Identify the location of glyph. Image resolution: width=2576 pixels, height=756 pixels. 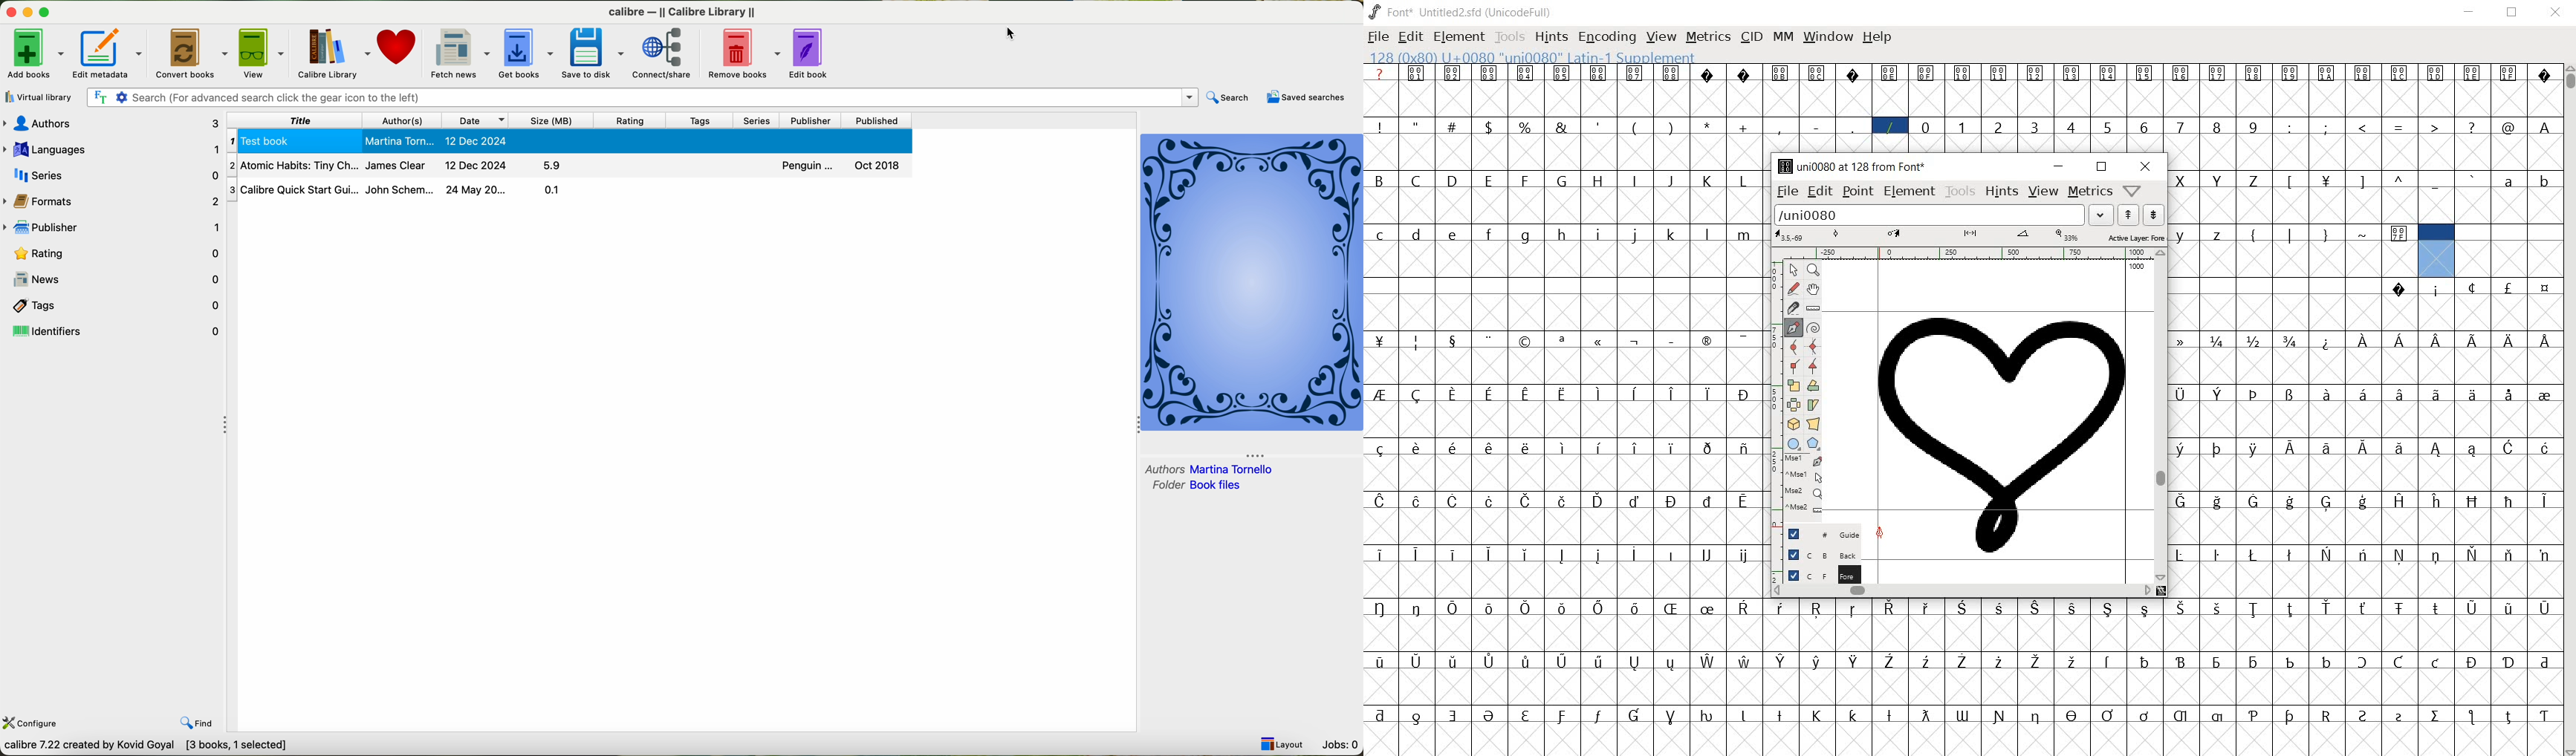
(2146, 662).